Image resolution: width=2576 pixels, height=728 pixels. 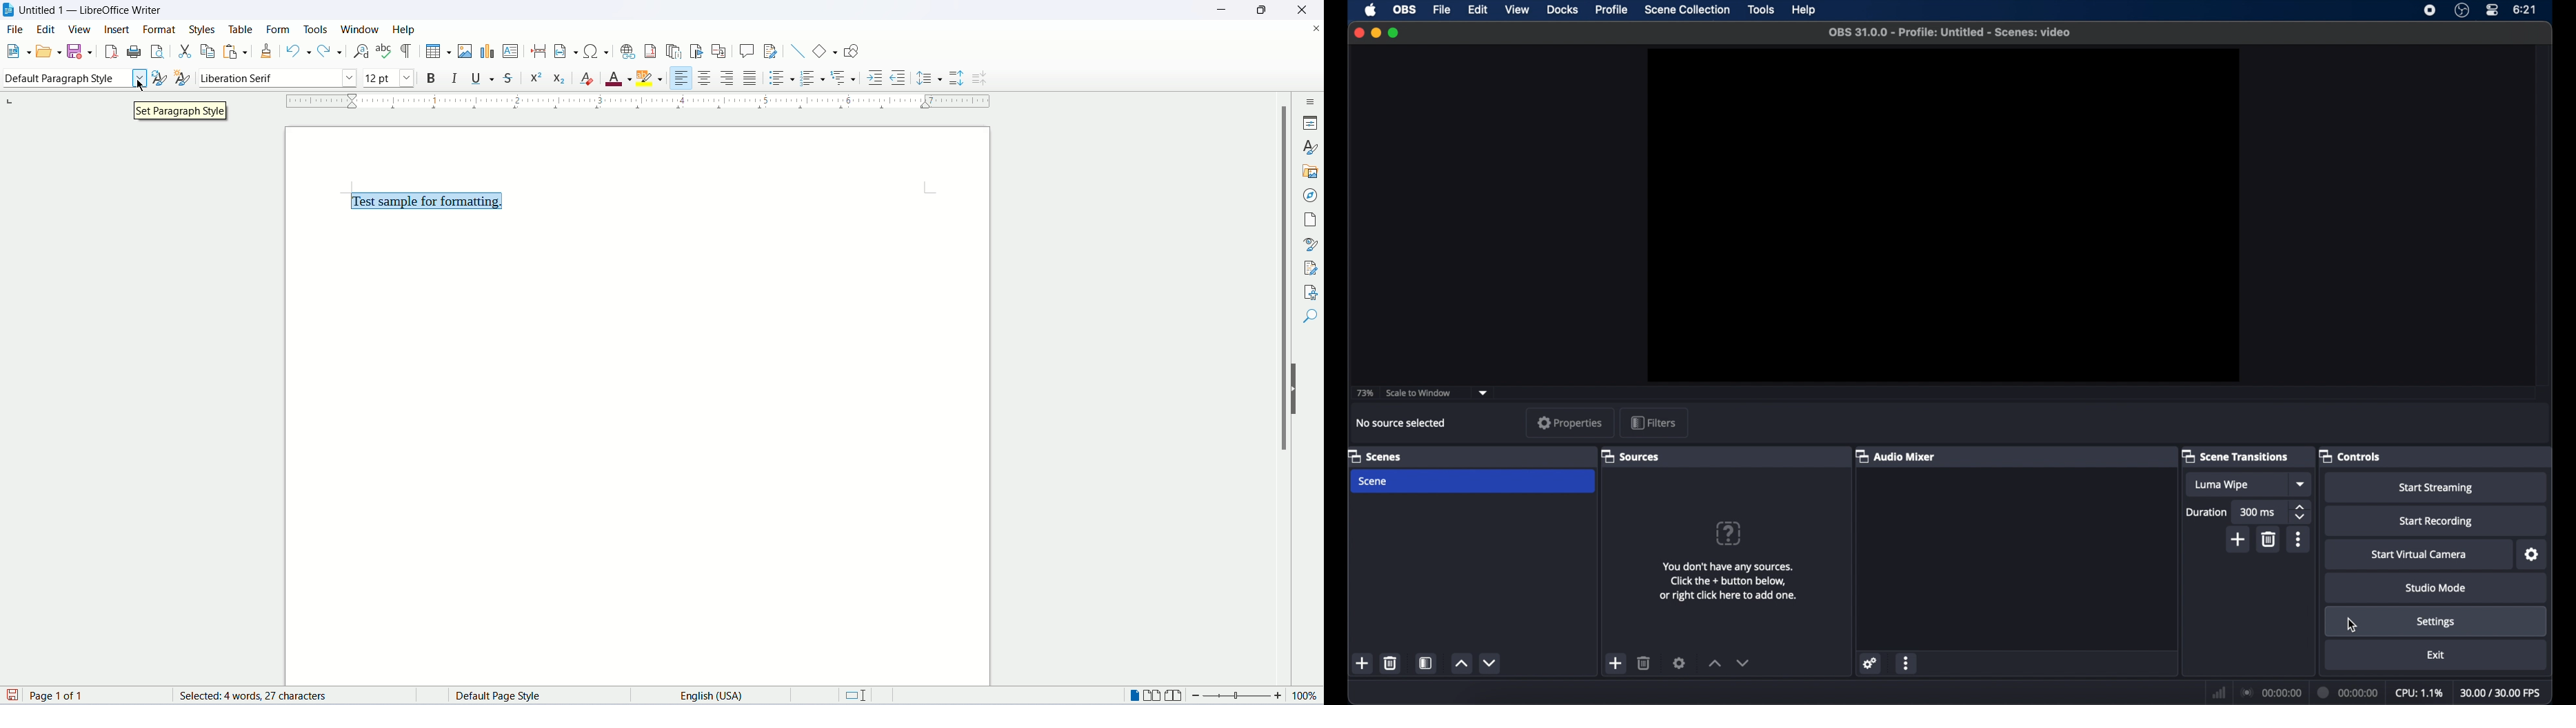 I want to click on undo, so click(x=296, y=51).